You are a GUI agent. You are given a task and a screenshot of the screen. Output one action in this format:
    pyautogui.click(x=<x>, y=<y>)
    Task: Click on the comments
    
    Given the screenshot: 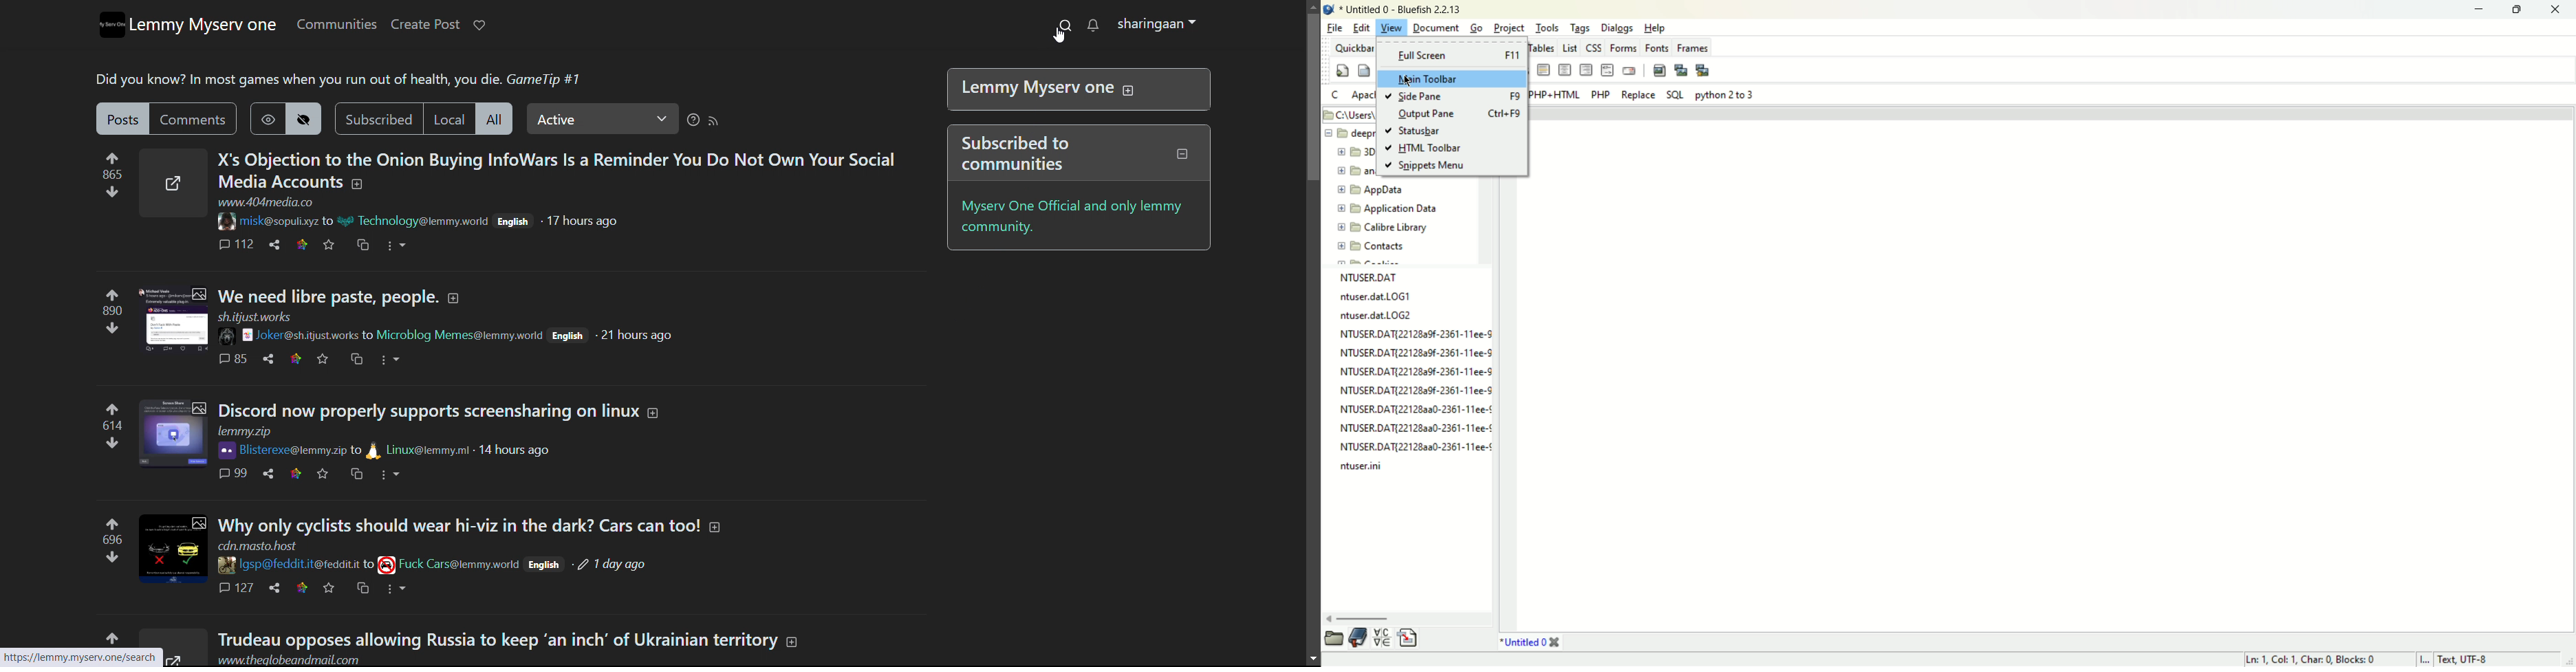 What is the action you would take?
    pyautogui.click(x=232, y=245)
    